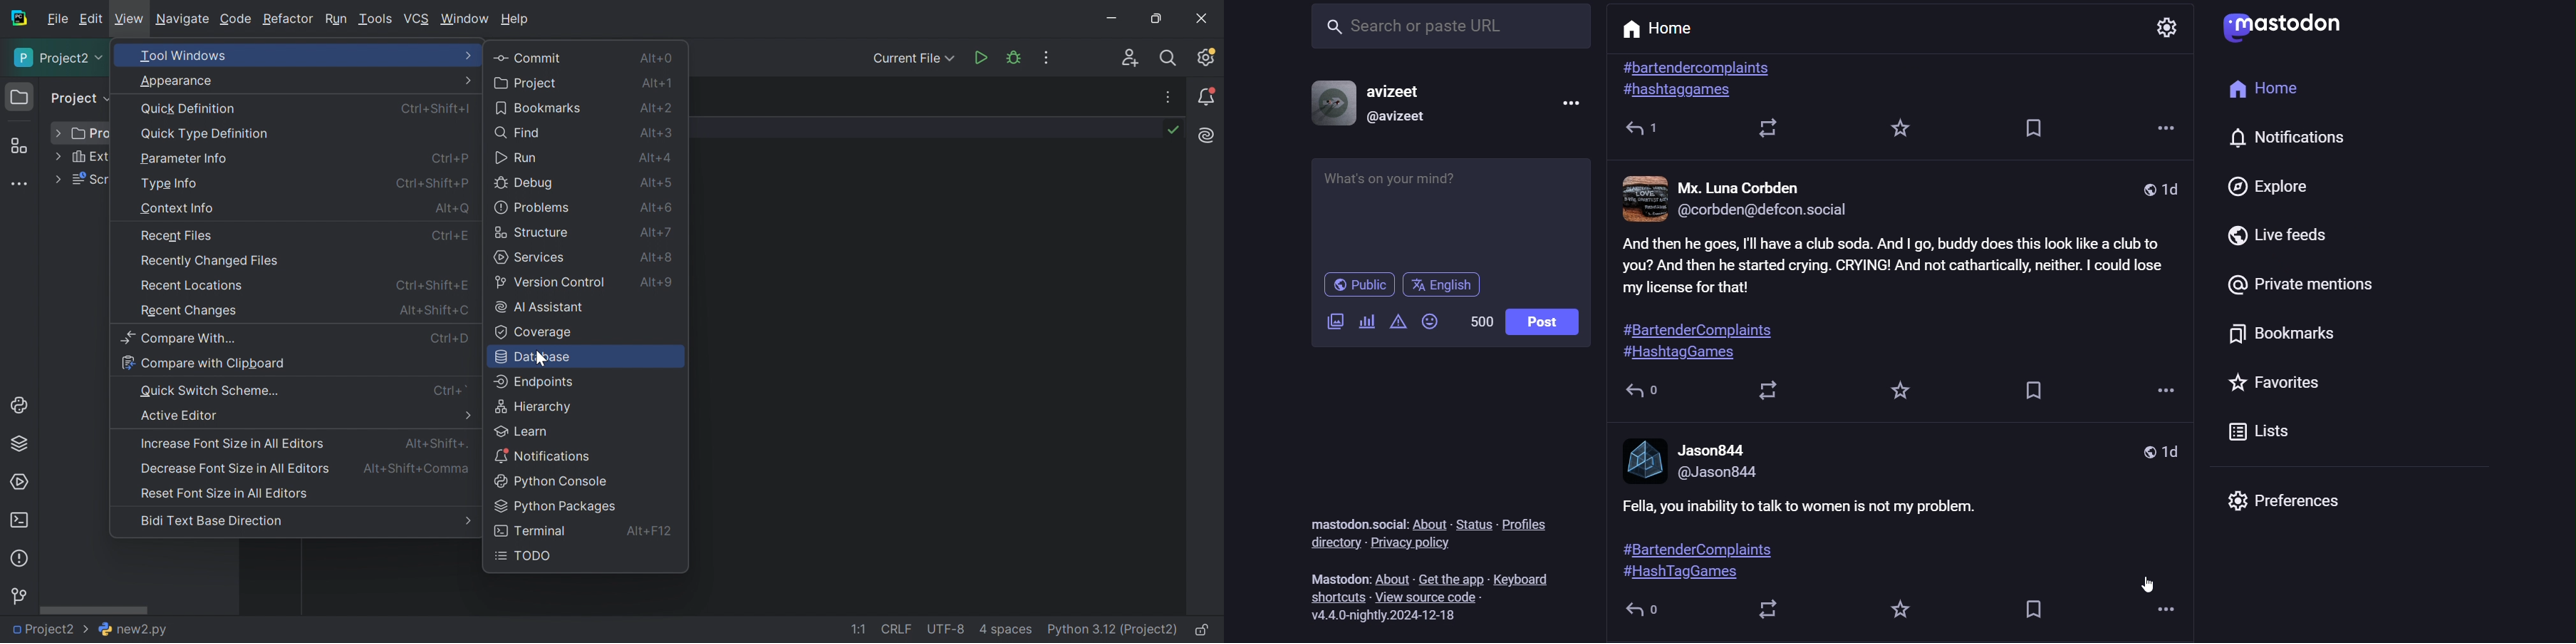  Describe the element at coordinates (1646, 197) in the screenshot. I see `image` at that location.